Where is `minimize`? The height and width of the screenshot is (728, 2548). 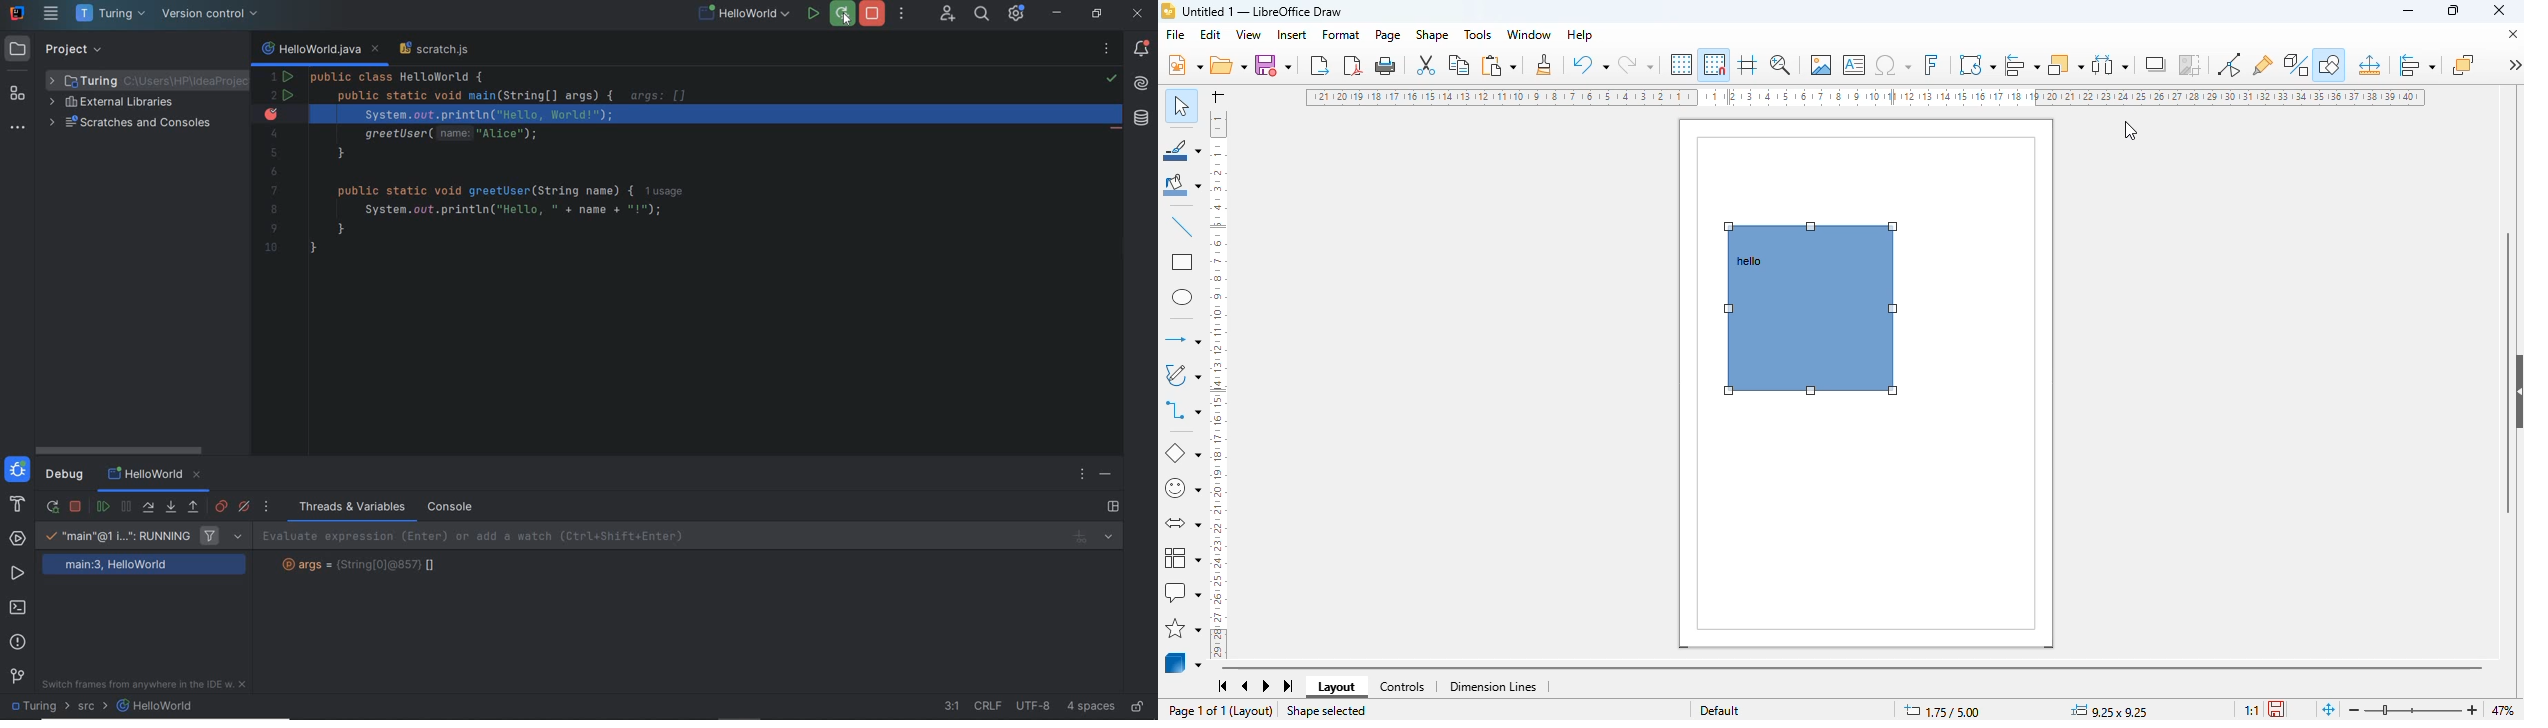 minimize is located at coordinates (2408, 11).